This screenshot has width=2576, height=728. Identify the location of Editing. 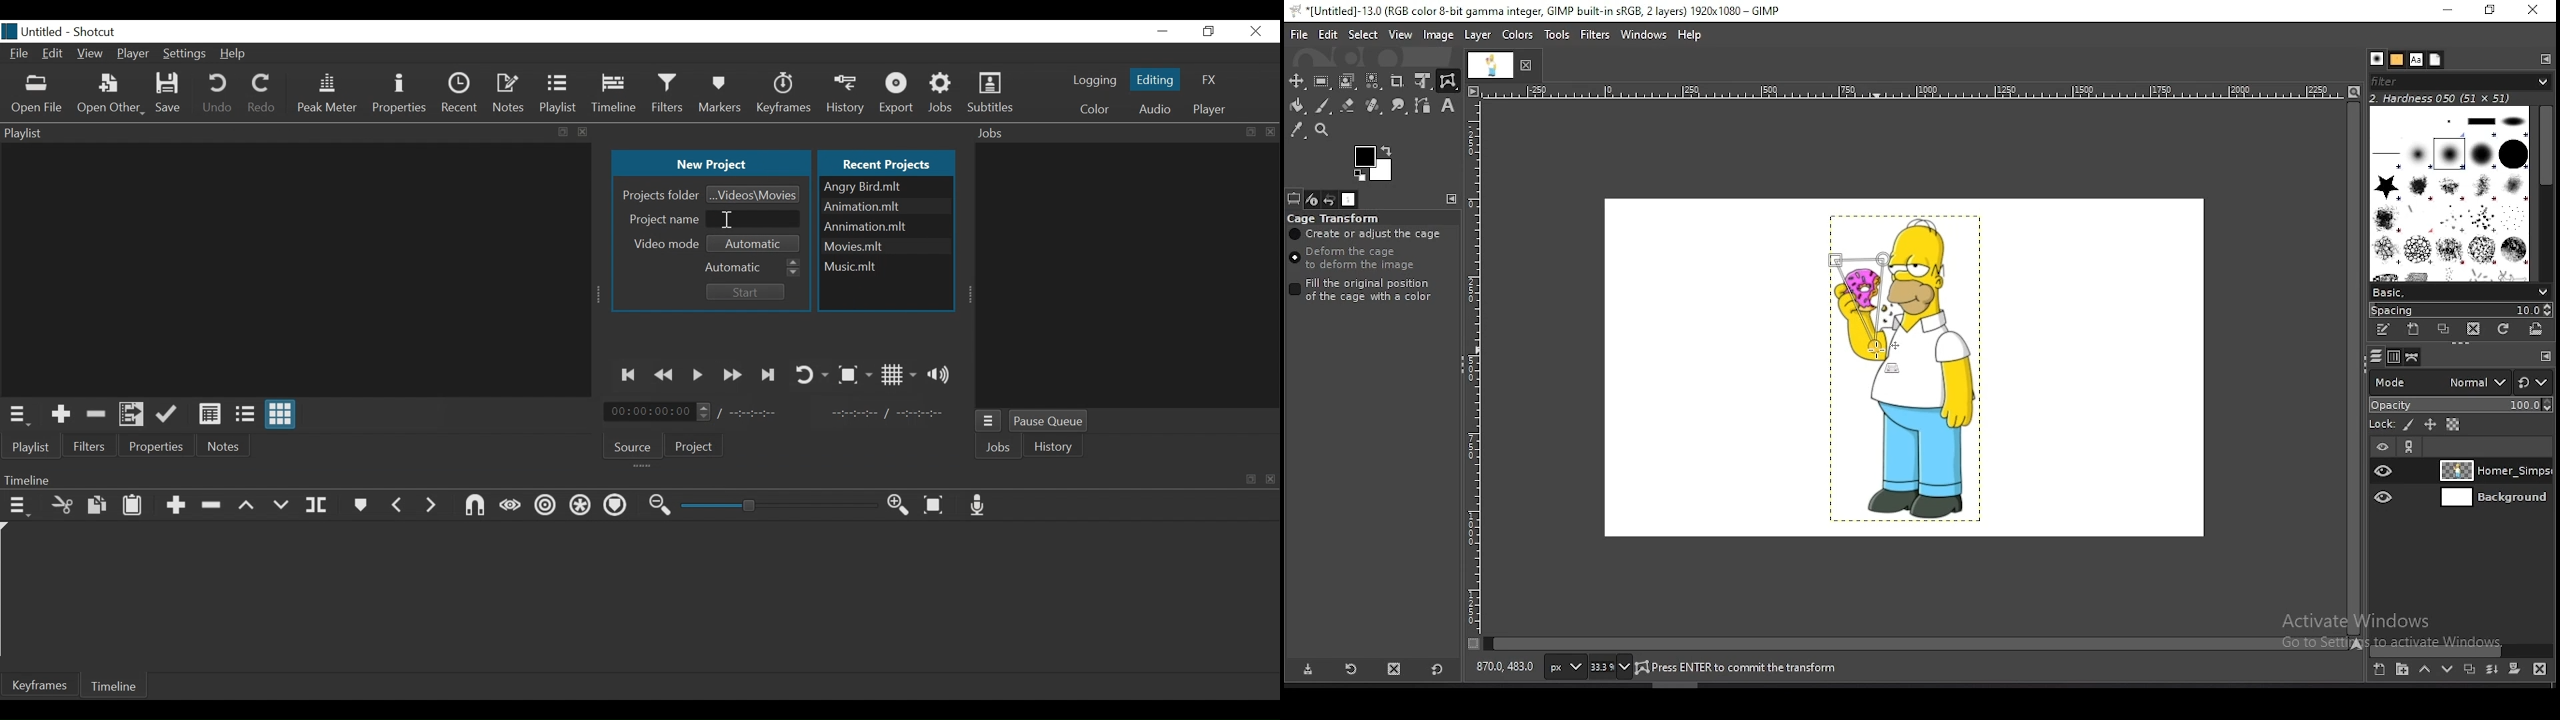
(1153, 79).